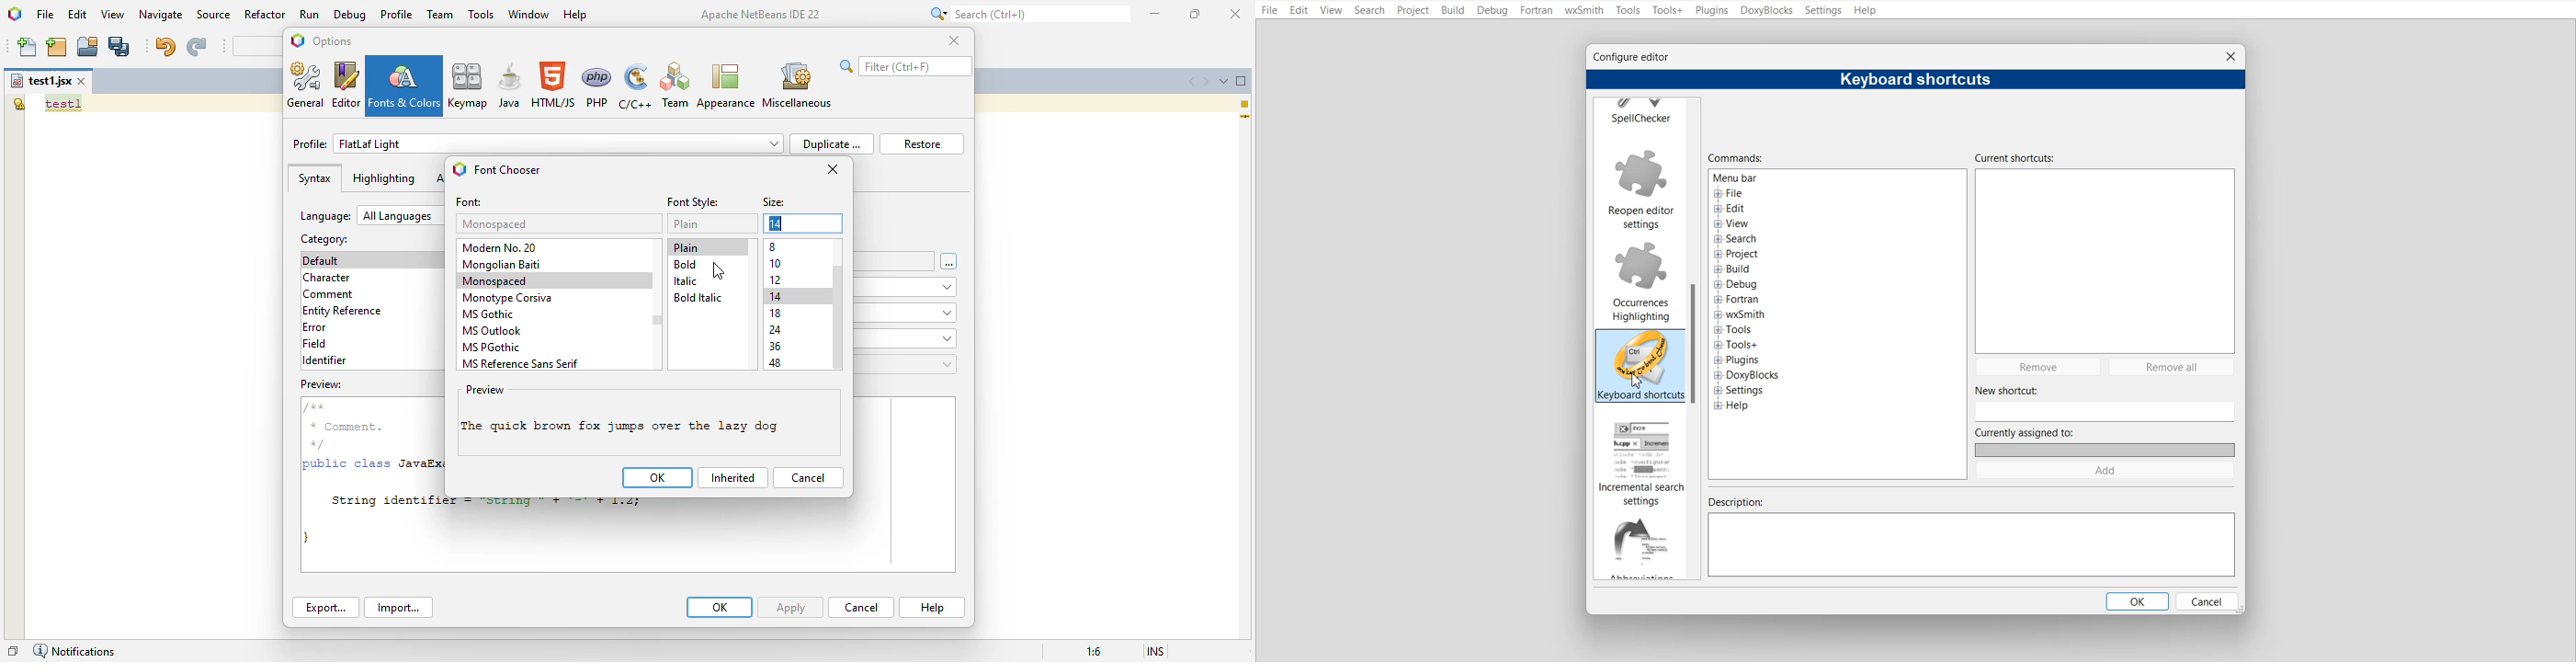  I want to click on Remove all, so click(2173, 367).